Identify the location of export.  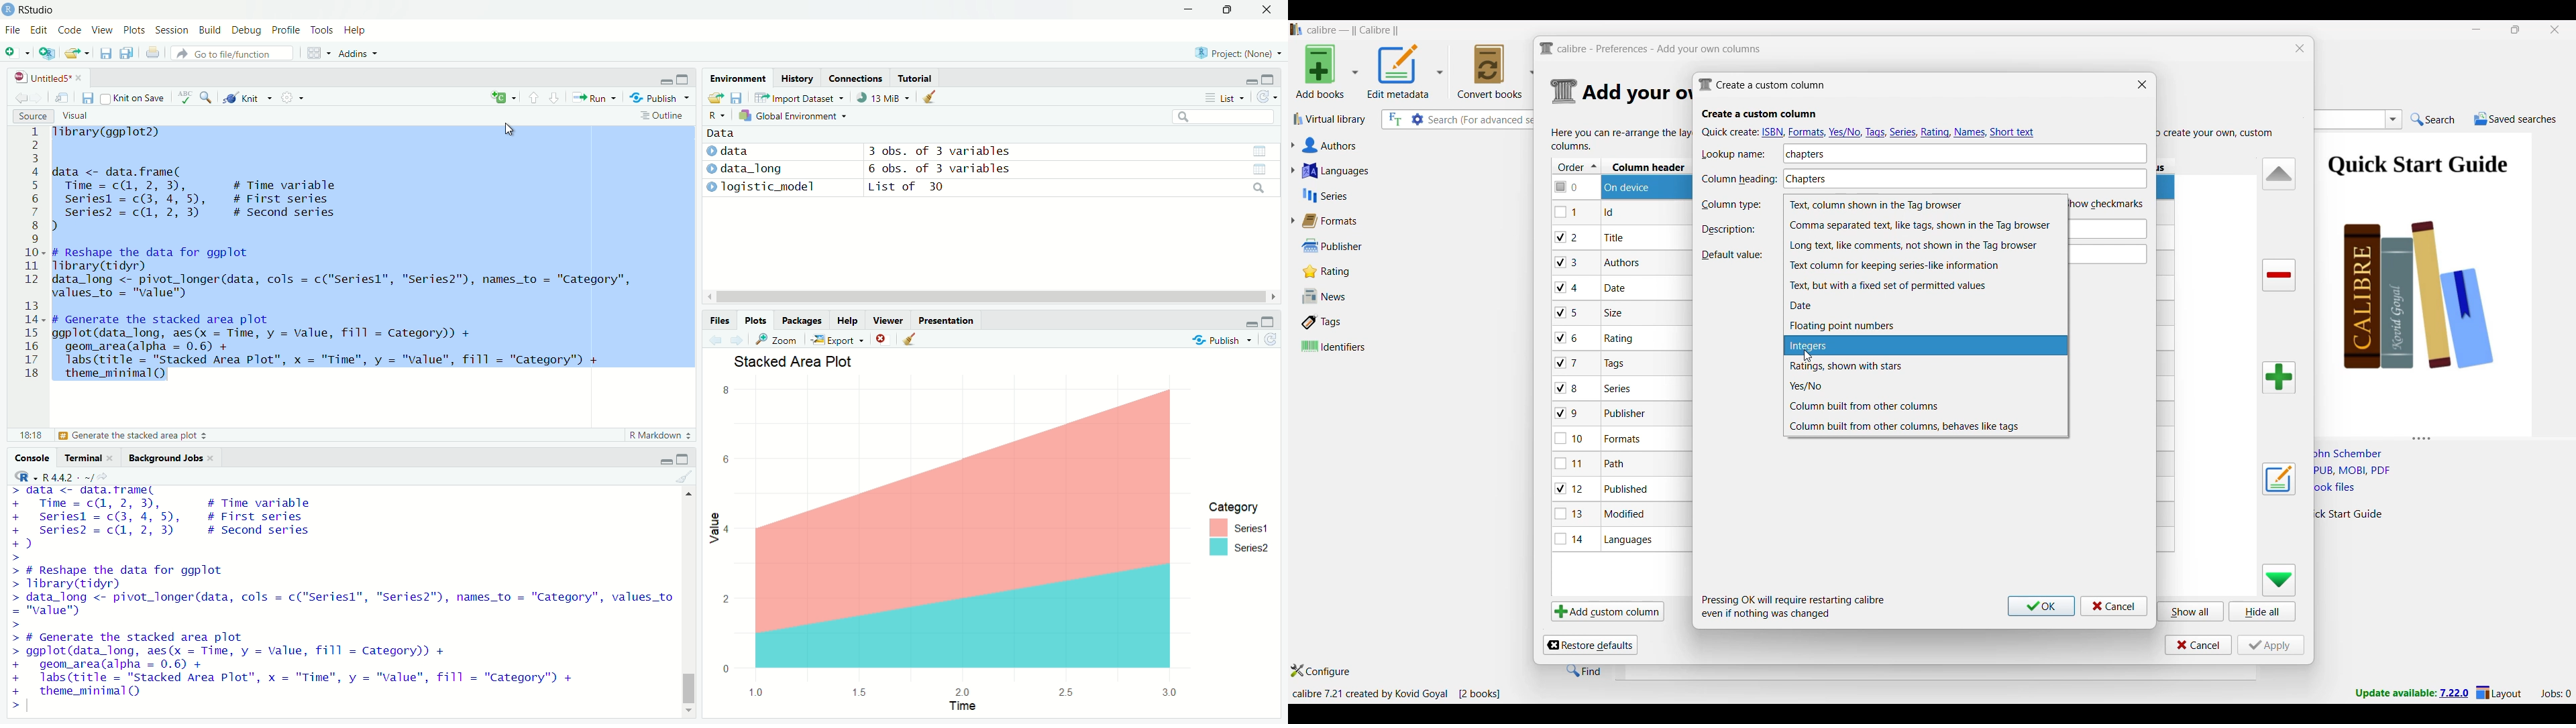
(75, 55).